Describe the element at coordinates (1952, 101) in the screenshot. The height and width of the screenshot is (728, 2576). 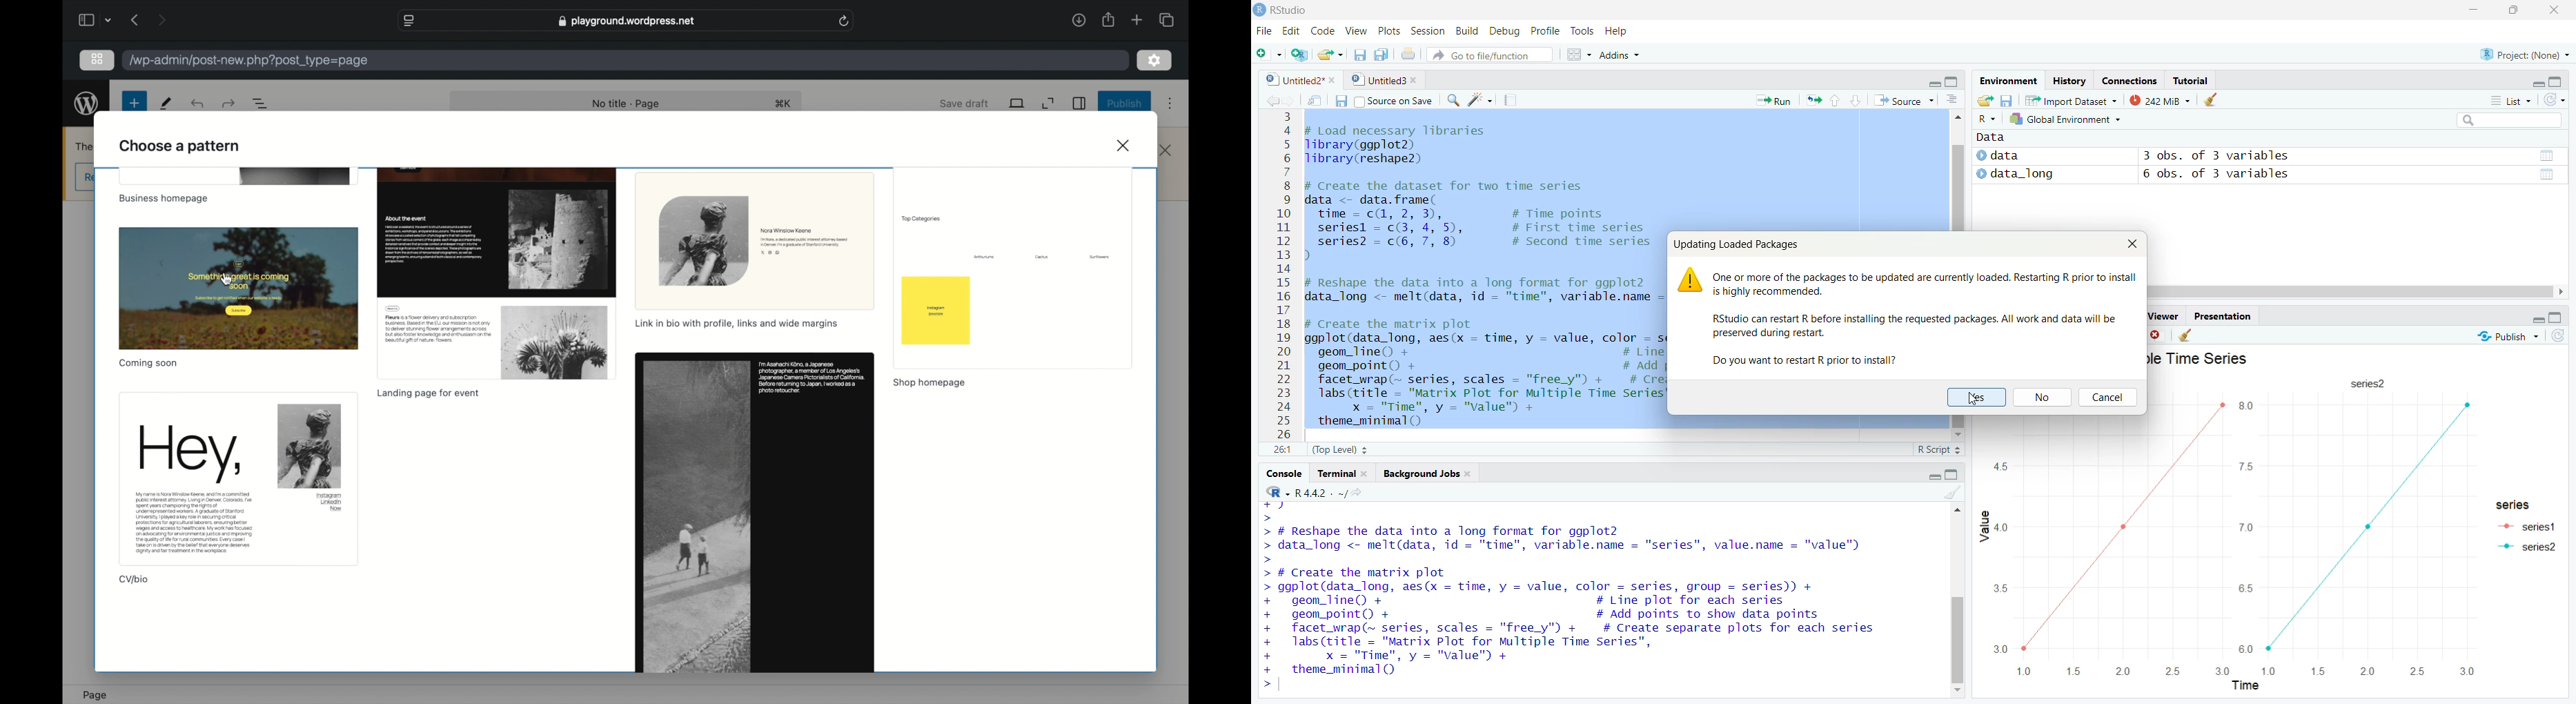
I see `Document outline` at that location.